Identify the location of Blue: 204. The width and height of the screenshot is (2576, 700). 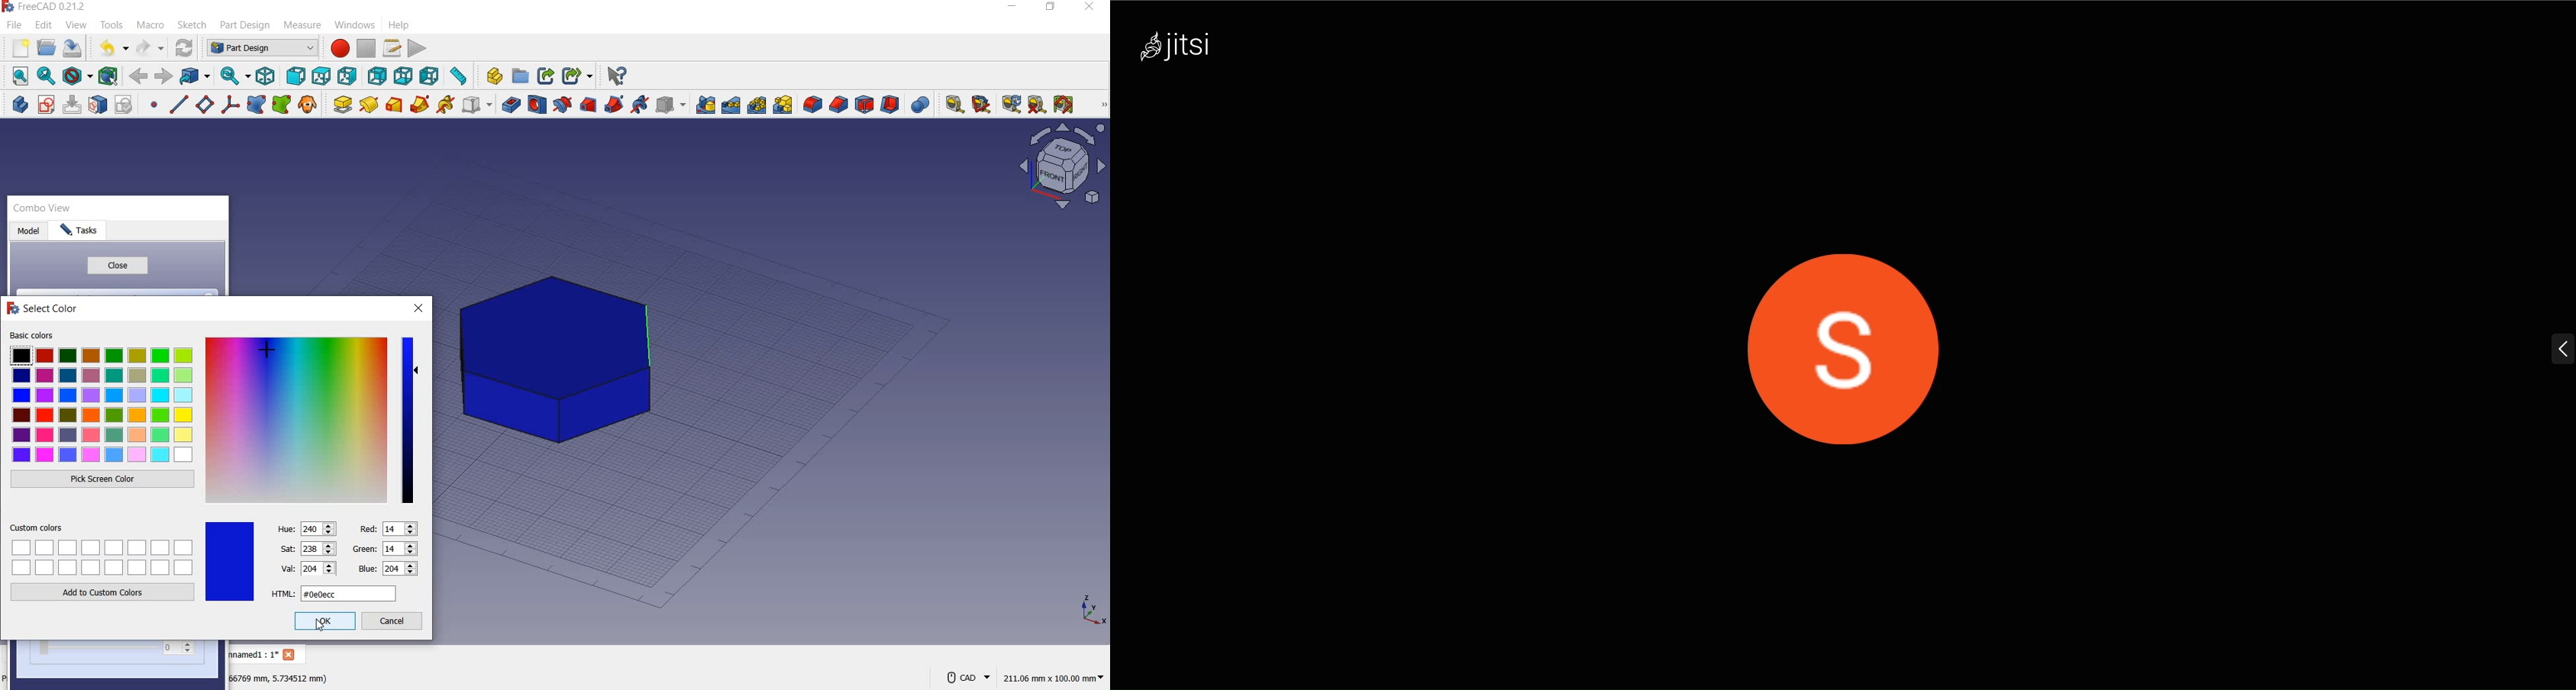
(386, 569).